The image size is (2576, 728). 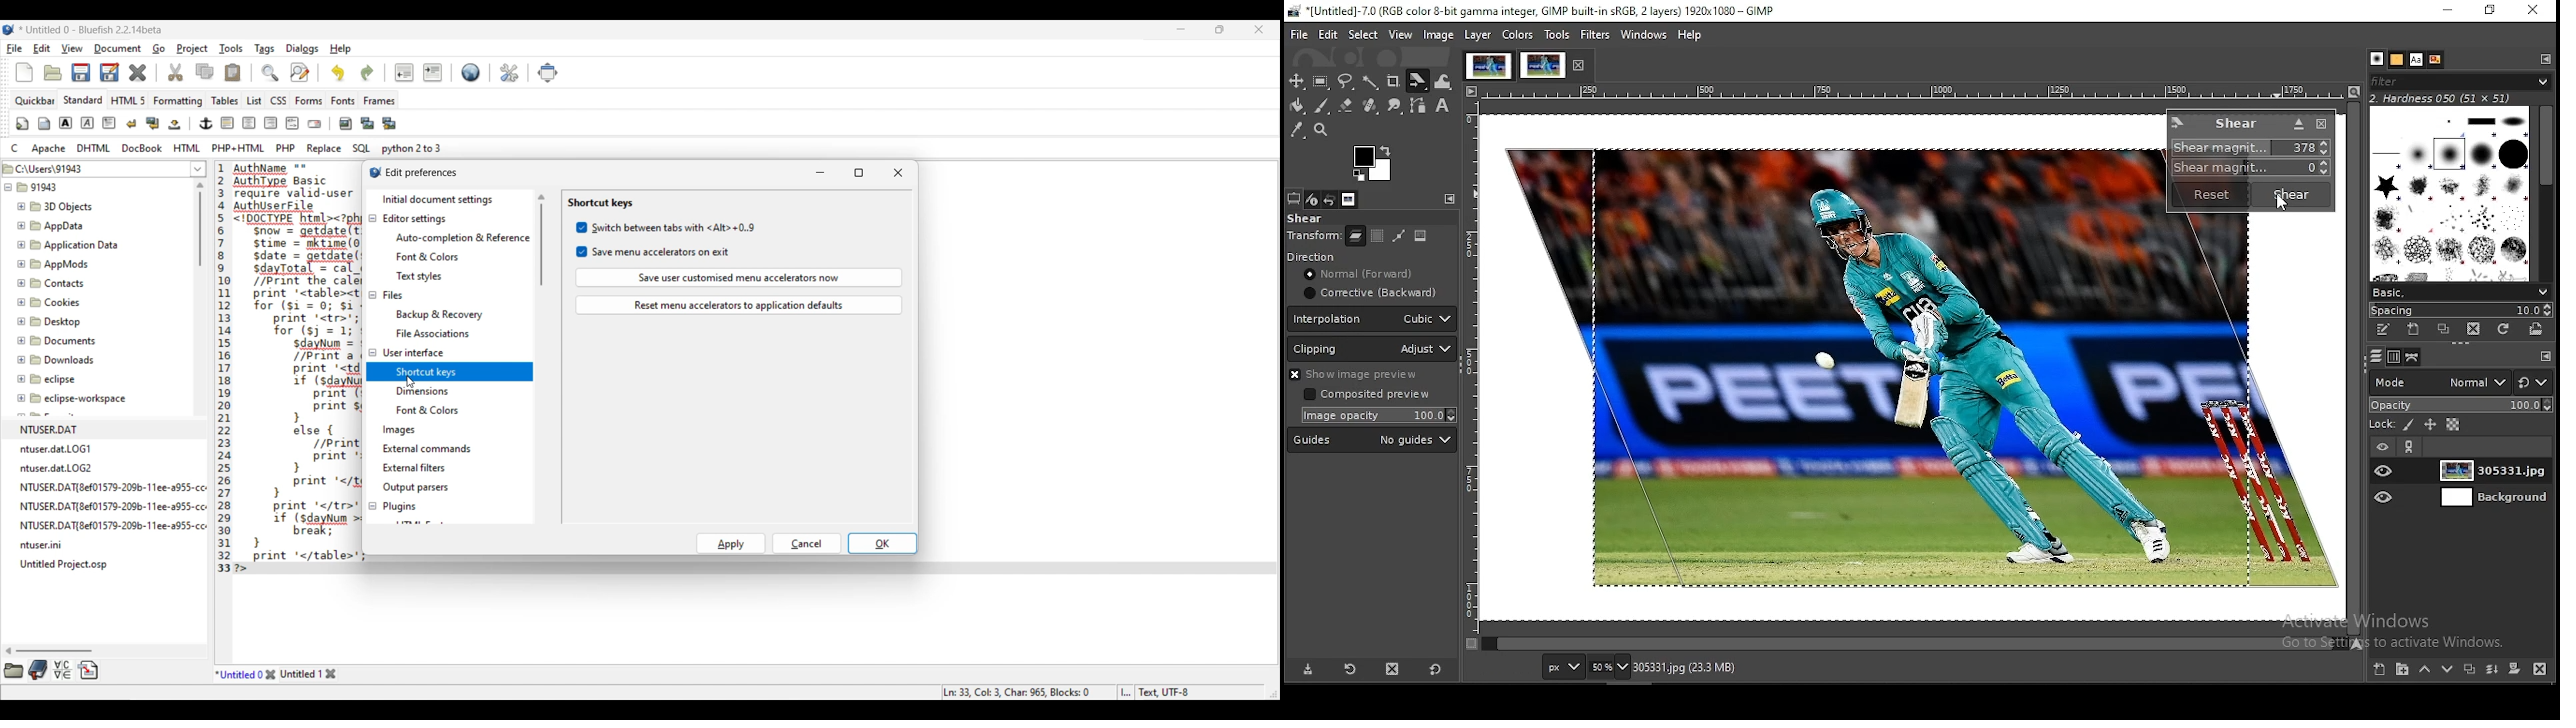 I want to click on Paste, so click(x=233, y=73).